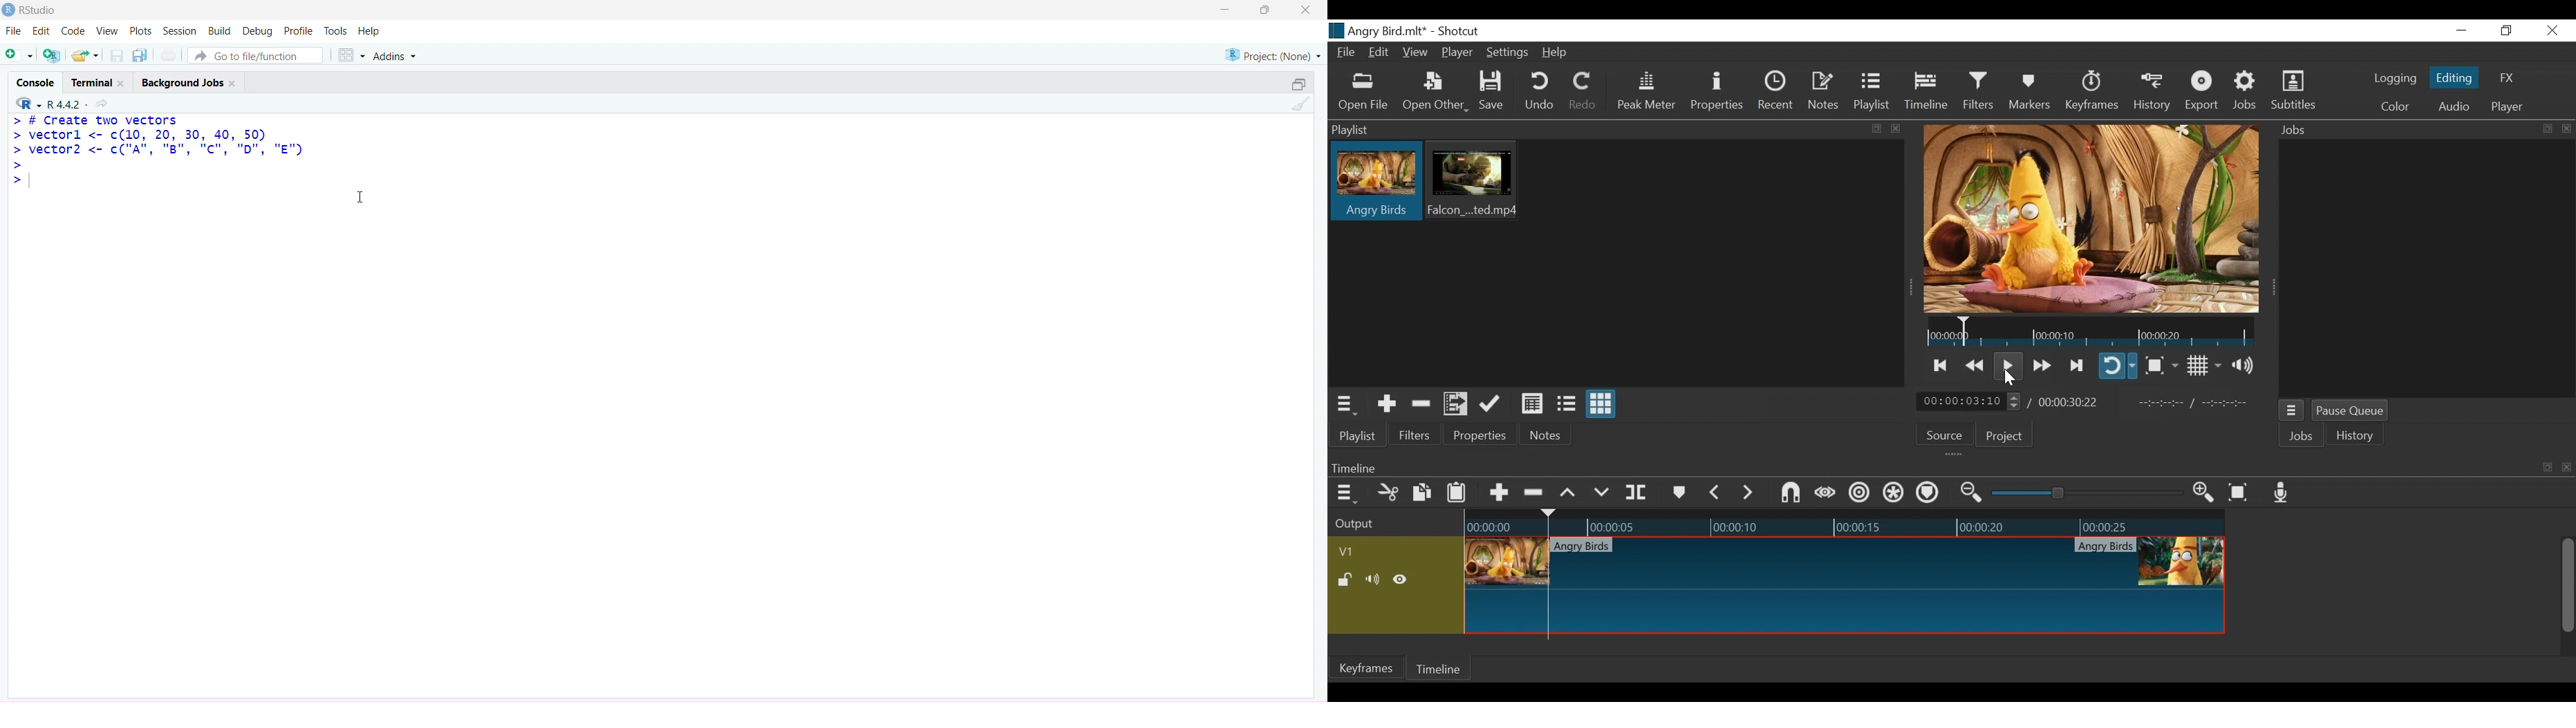 This screenshot has height=728, width=2576. I want to click on Terminal, so click(96, 82).